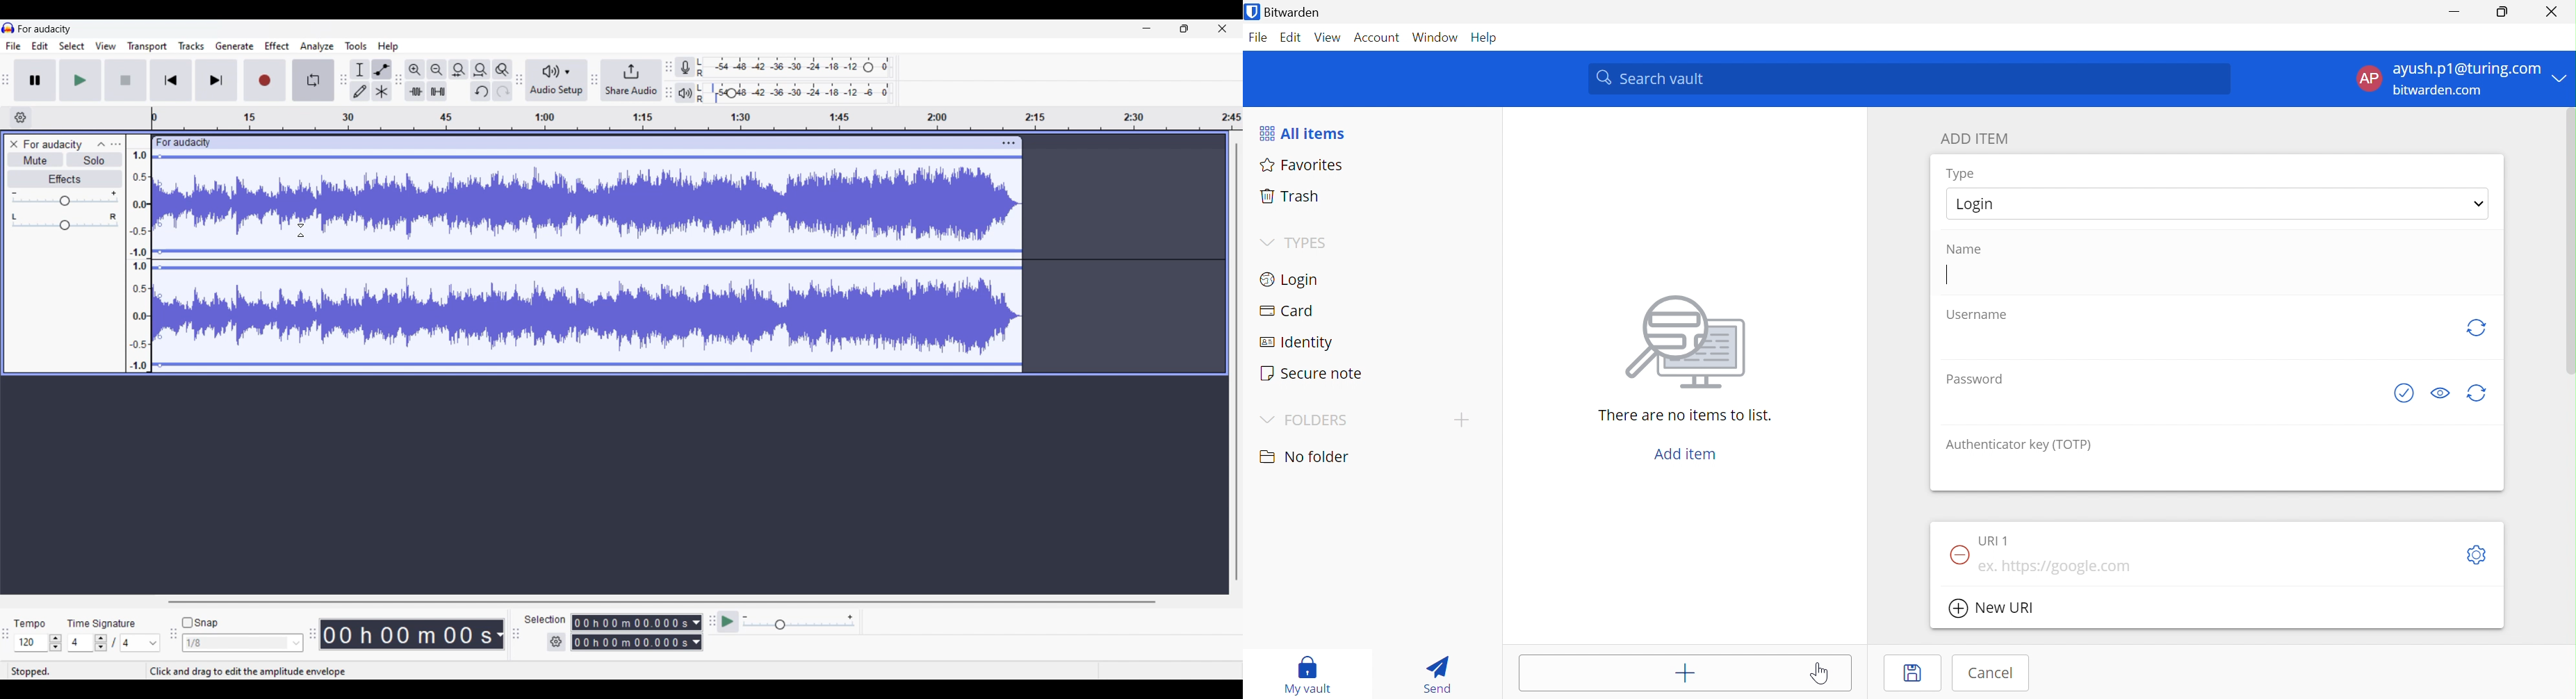  Describe the element at coordinates (94, 160) in the screenshot. I see `Solo` at that location.